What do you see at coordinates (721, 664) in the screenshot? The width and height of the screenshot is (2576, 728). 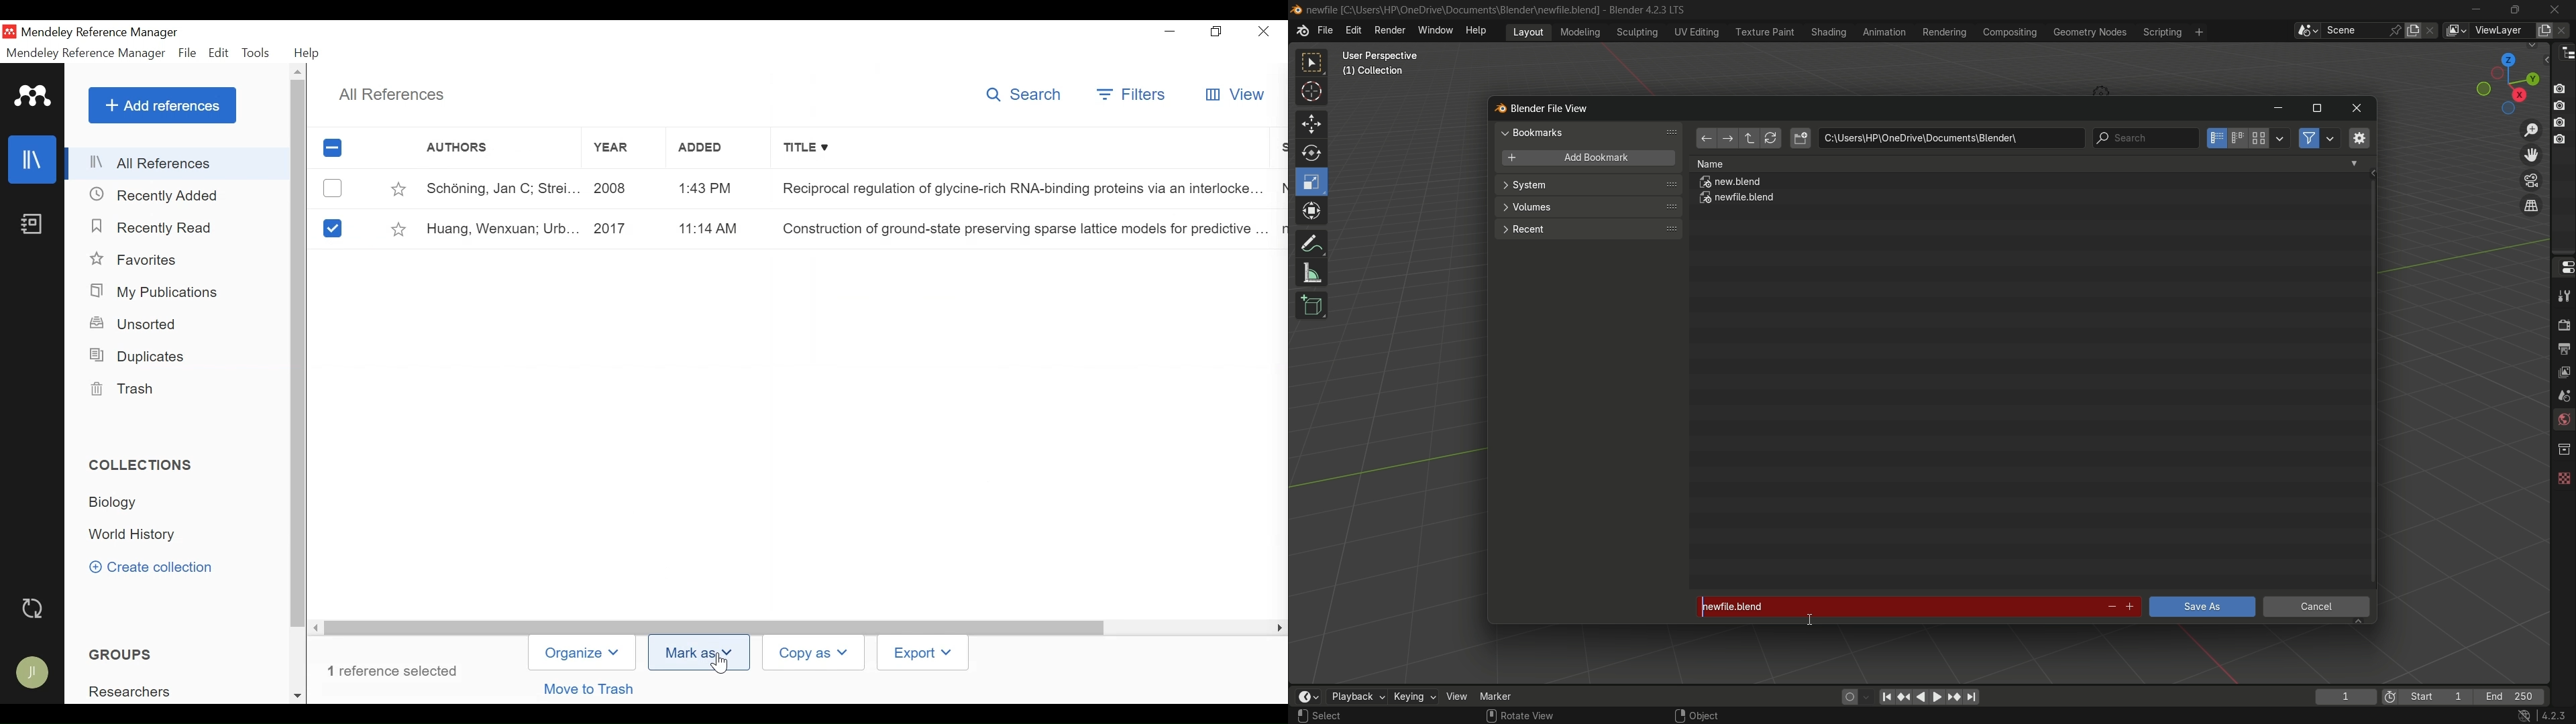 I see `Cursor` at bounding box center [721, 664].